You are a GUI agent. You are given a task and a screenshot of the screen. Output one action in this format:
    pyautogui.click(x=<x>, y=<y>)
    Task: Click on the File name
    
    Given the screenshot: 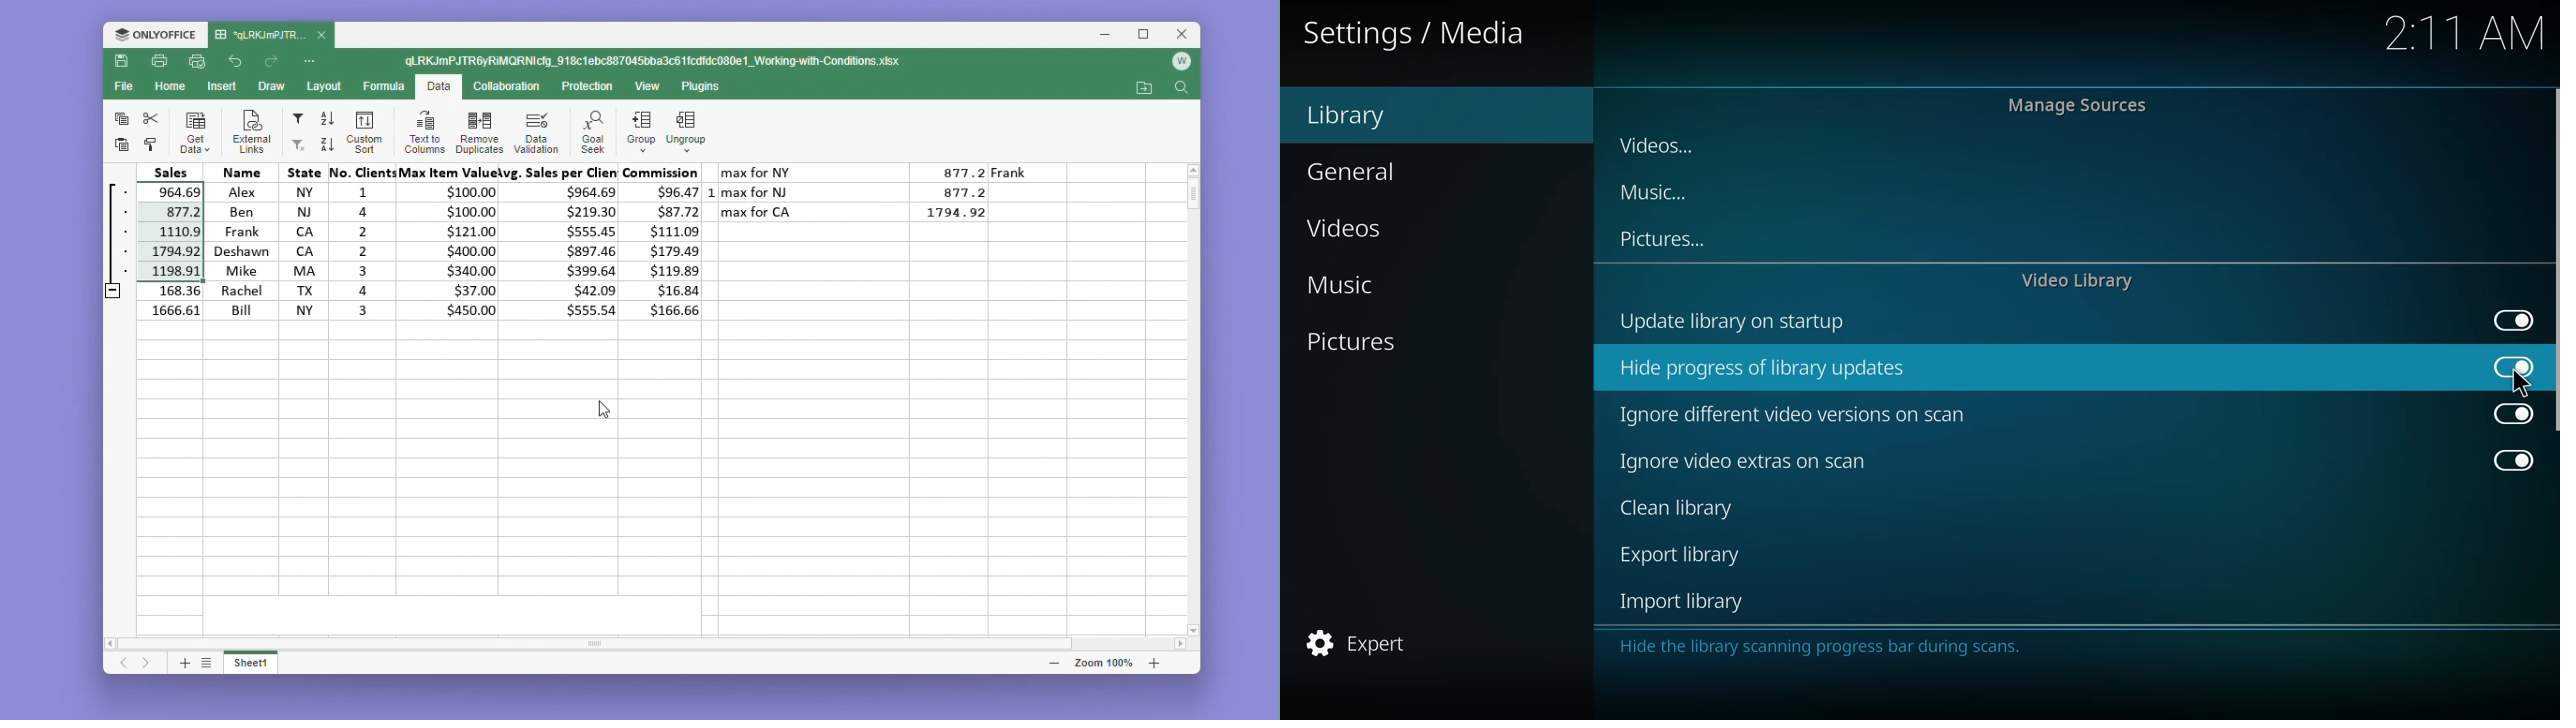 What is the action you would take?
    pyautogui.click(x=655, y=62)
    